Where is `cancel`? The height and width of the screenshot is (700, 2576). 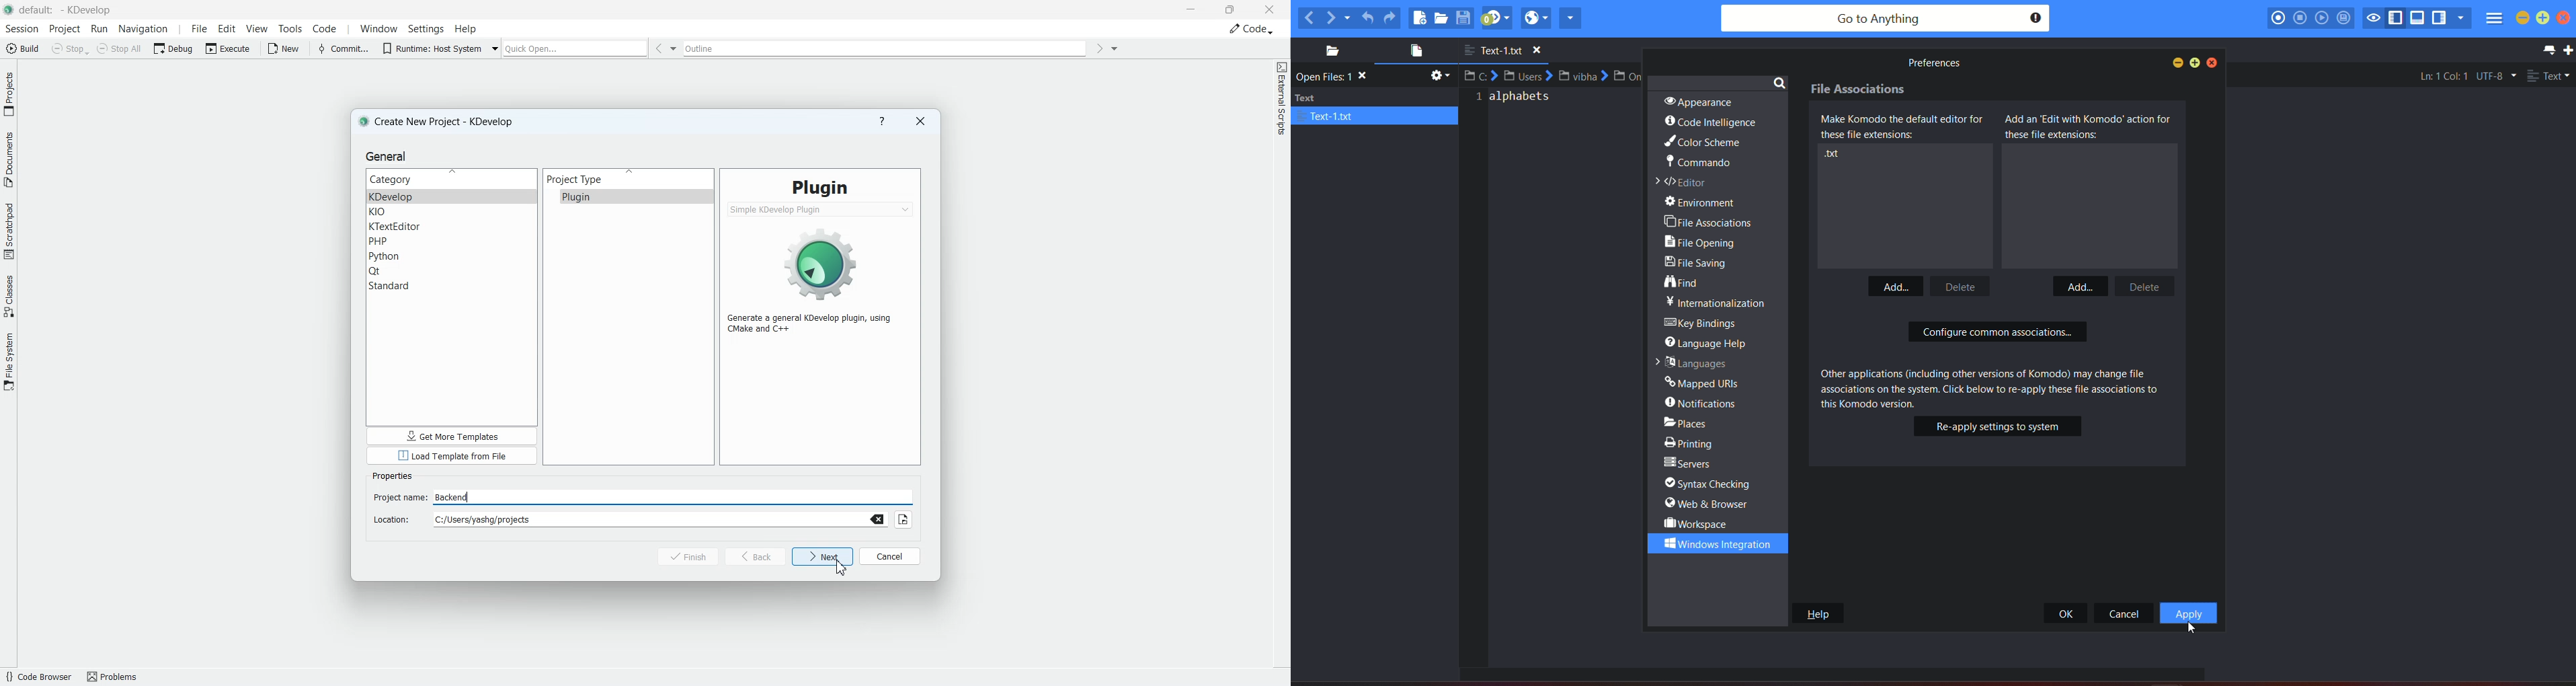 cancel is located at coordinates (2125, 613).